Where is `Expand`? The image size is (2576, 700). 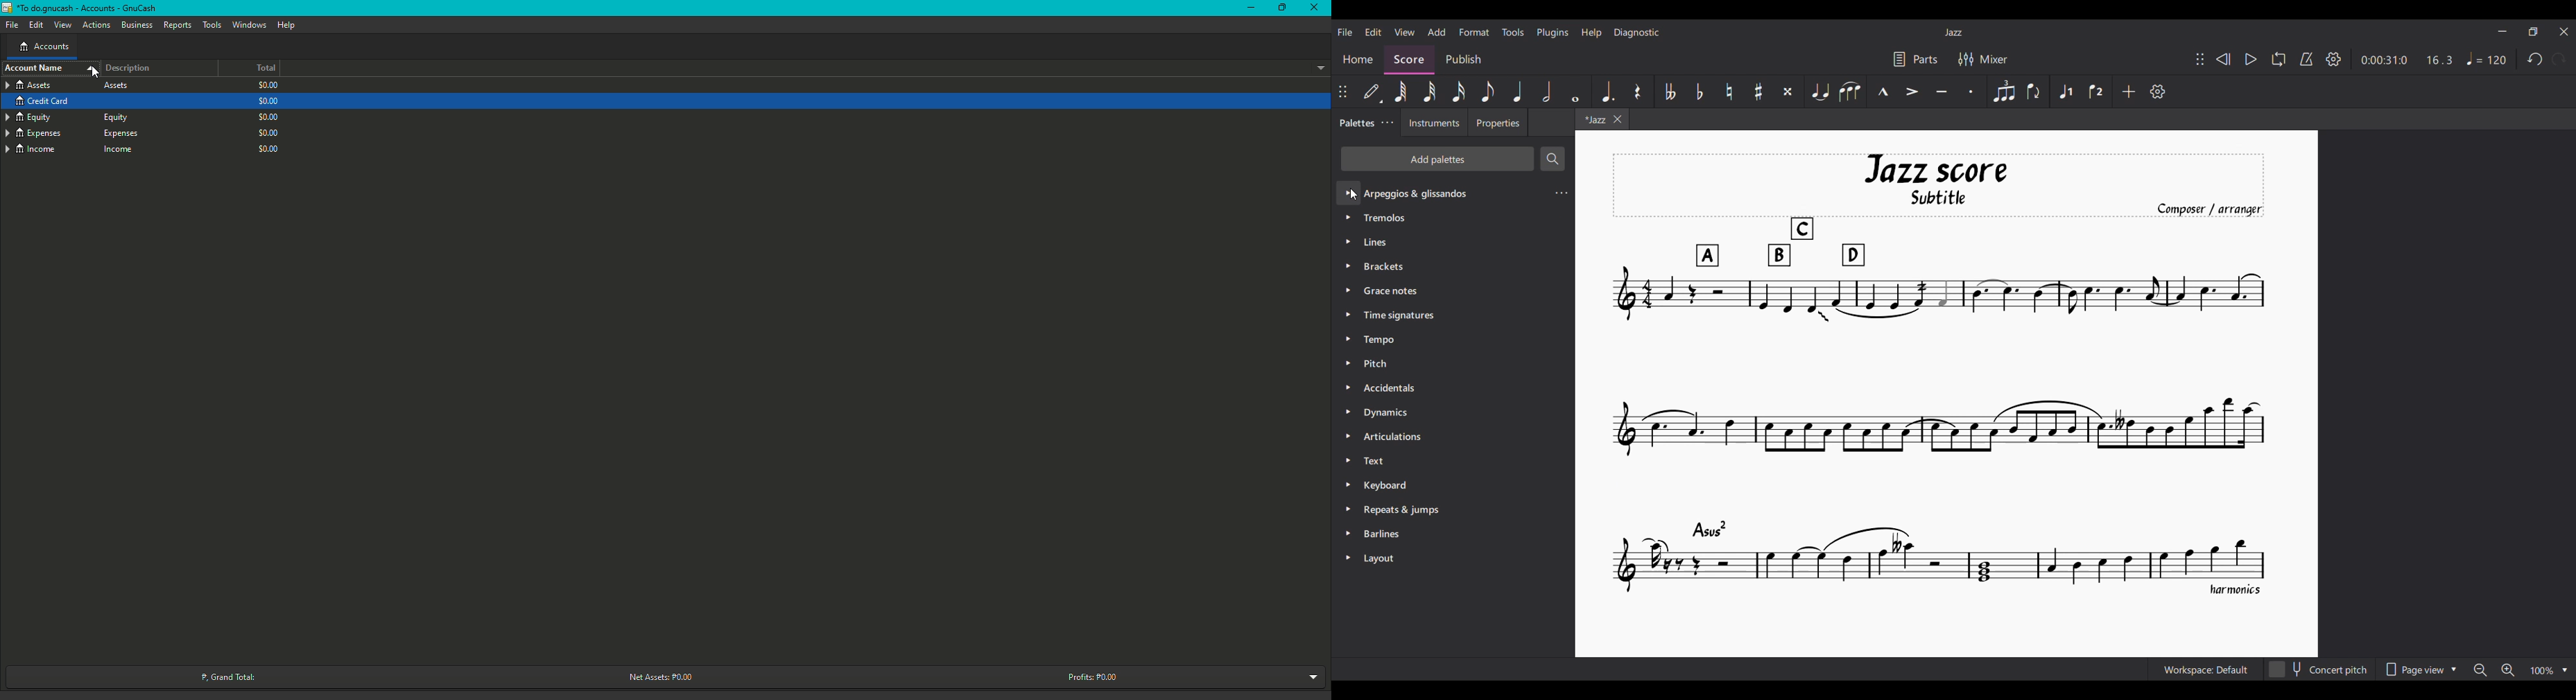
Expand is located at coordinates (1348, 375).